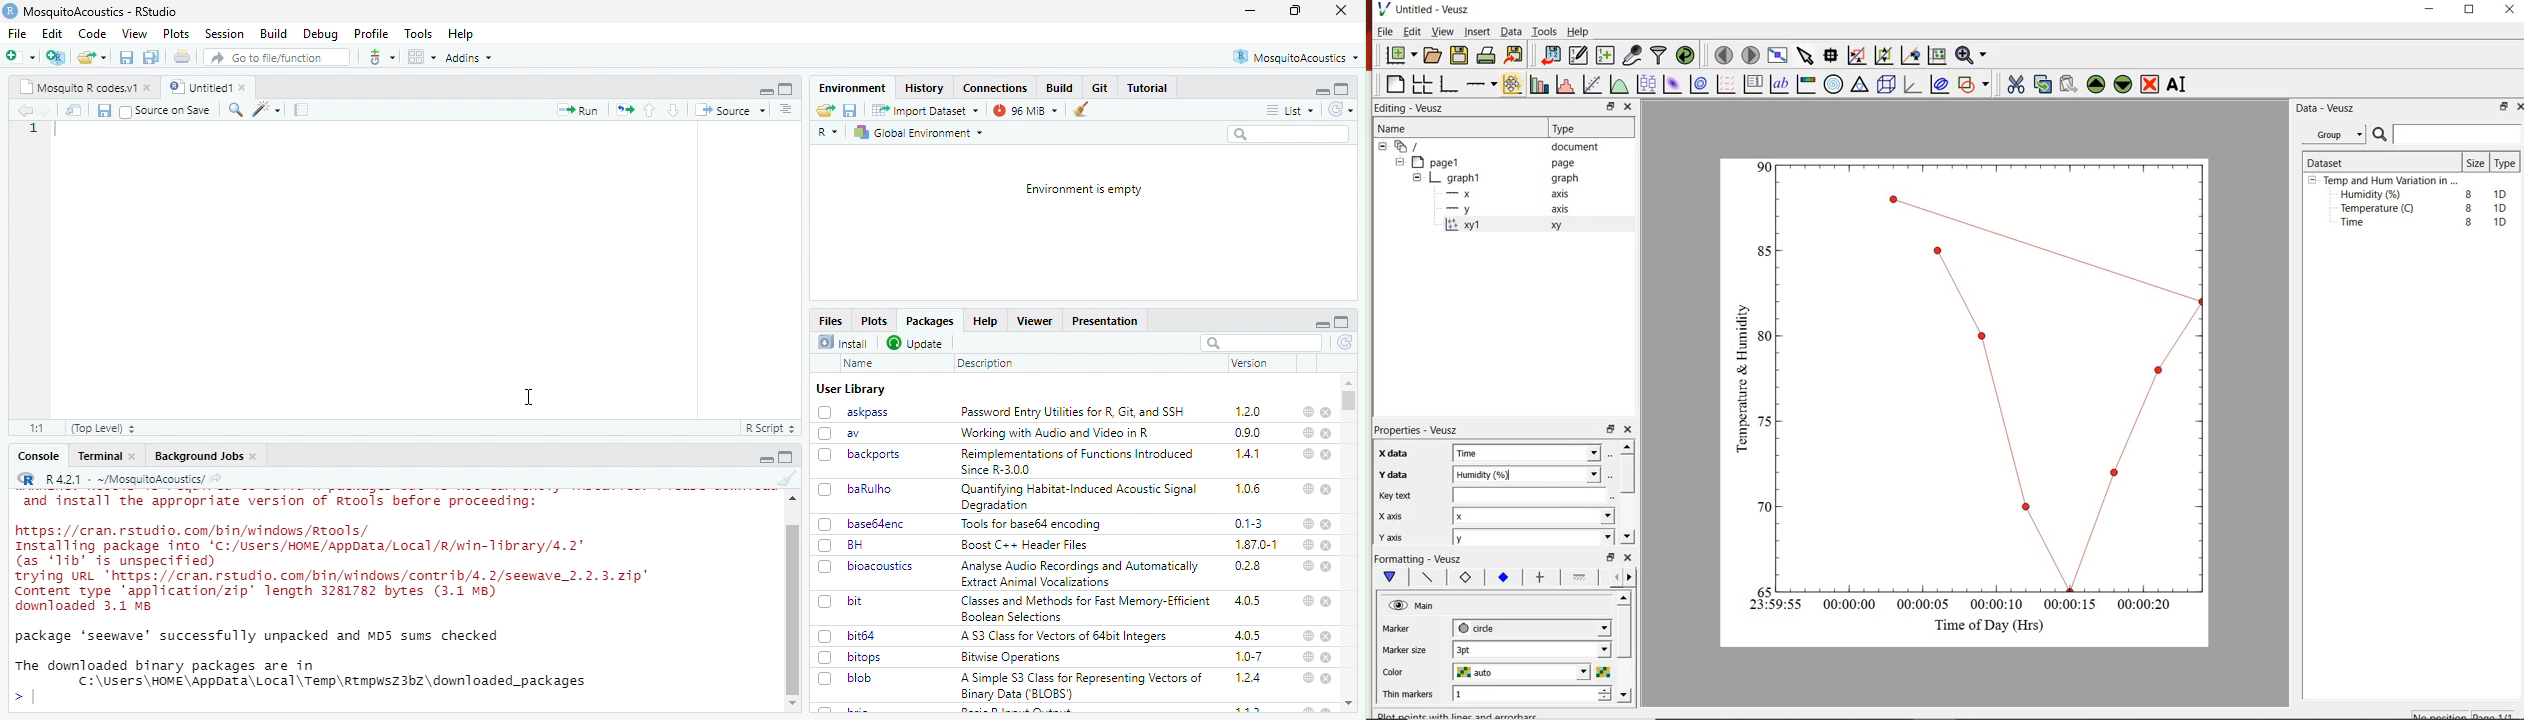 The width and height of the screenshot is (2548, 728). Describe the element at coordinates (1102, 87) in the screenshot. I see `Git` at that location.